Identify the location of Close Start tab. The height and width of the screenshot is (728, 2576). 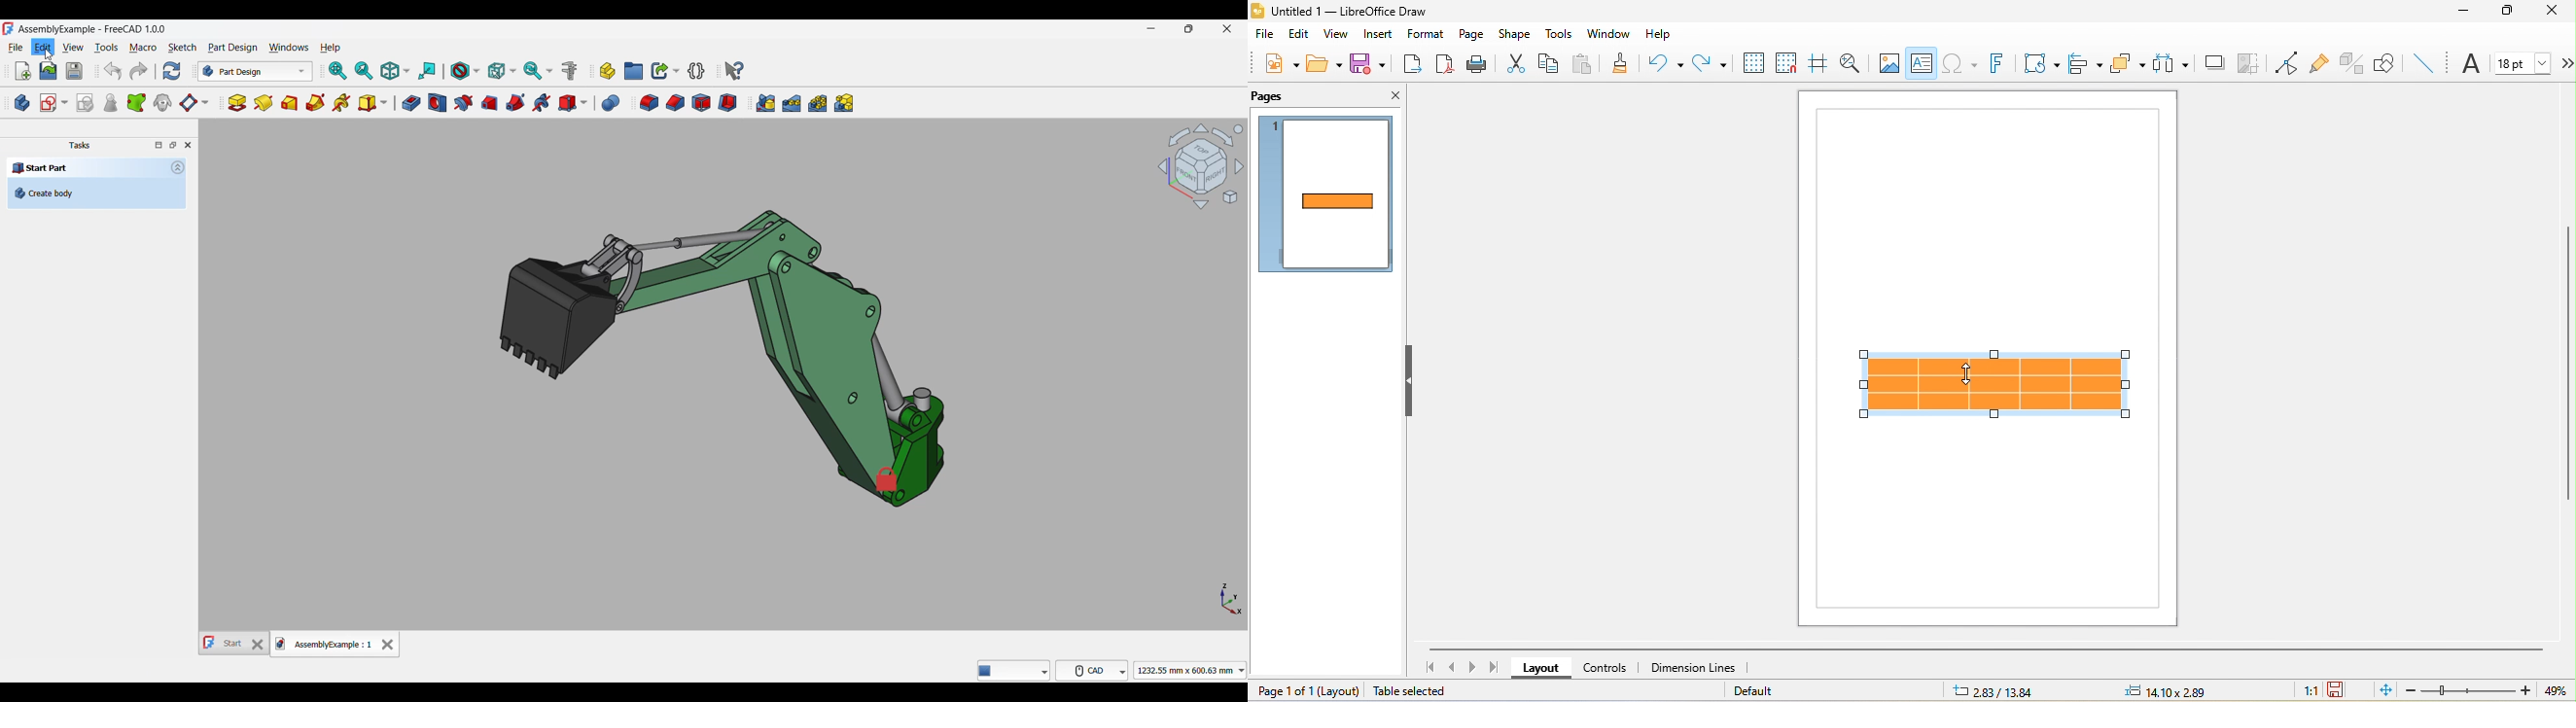
(258, 644).